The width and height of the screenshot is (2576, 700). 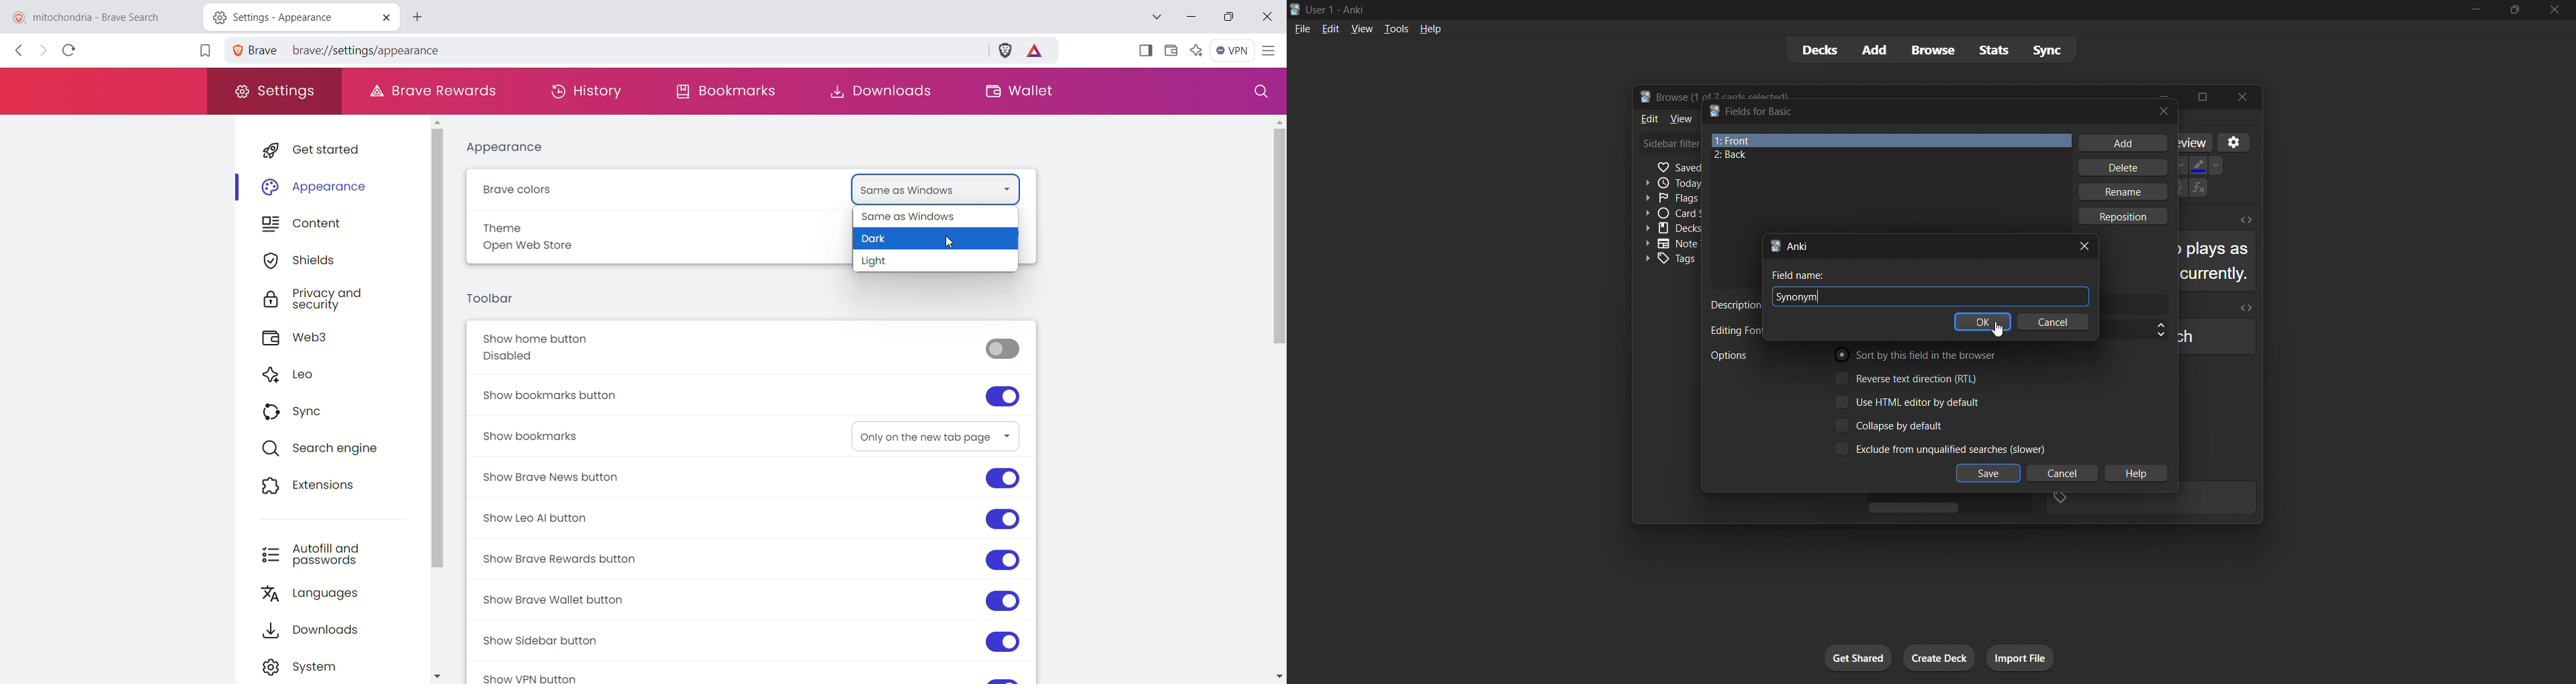 I want to click on field name input box, so click(x=1855, y=296).